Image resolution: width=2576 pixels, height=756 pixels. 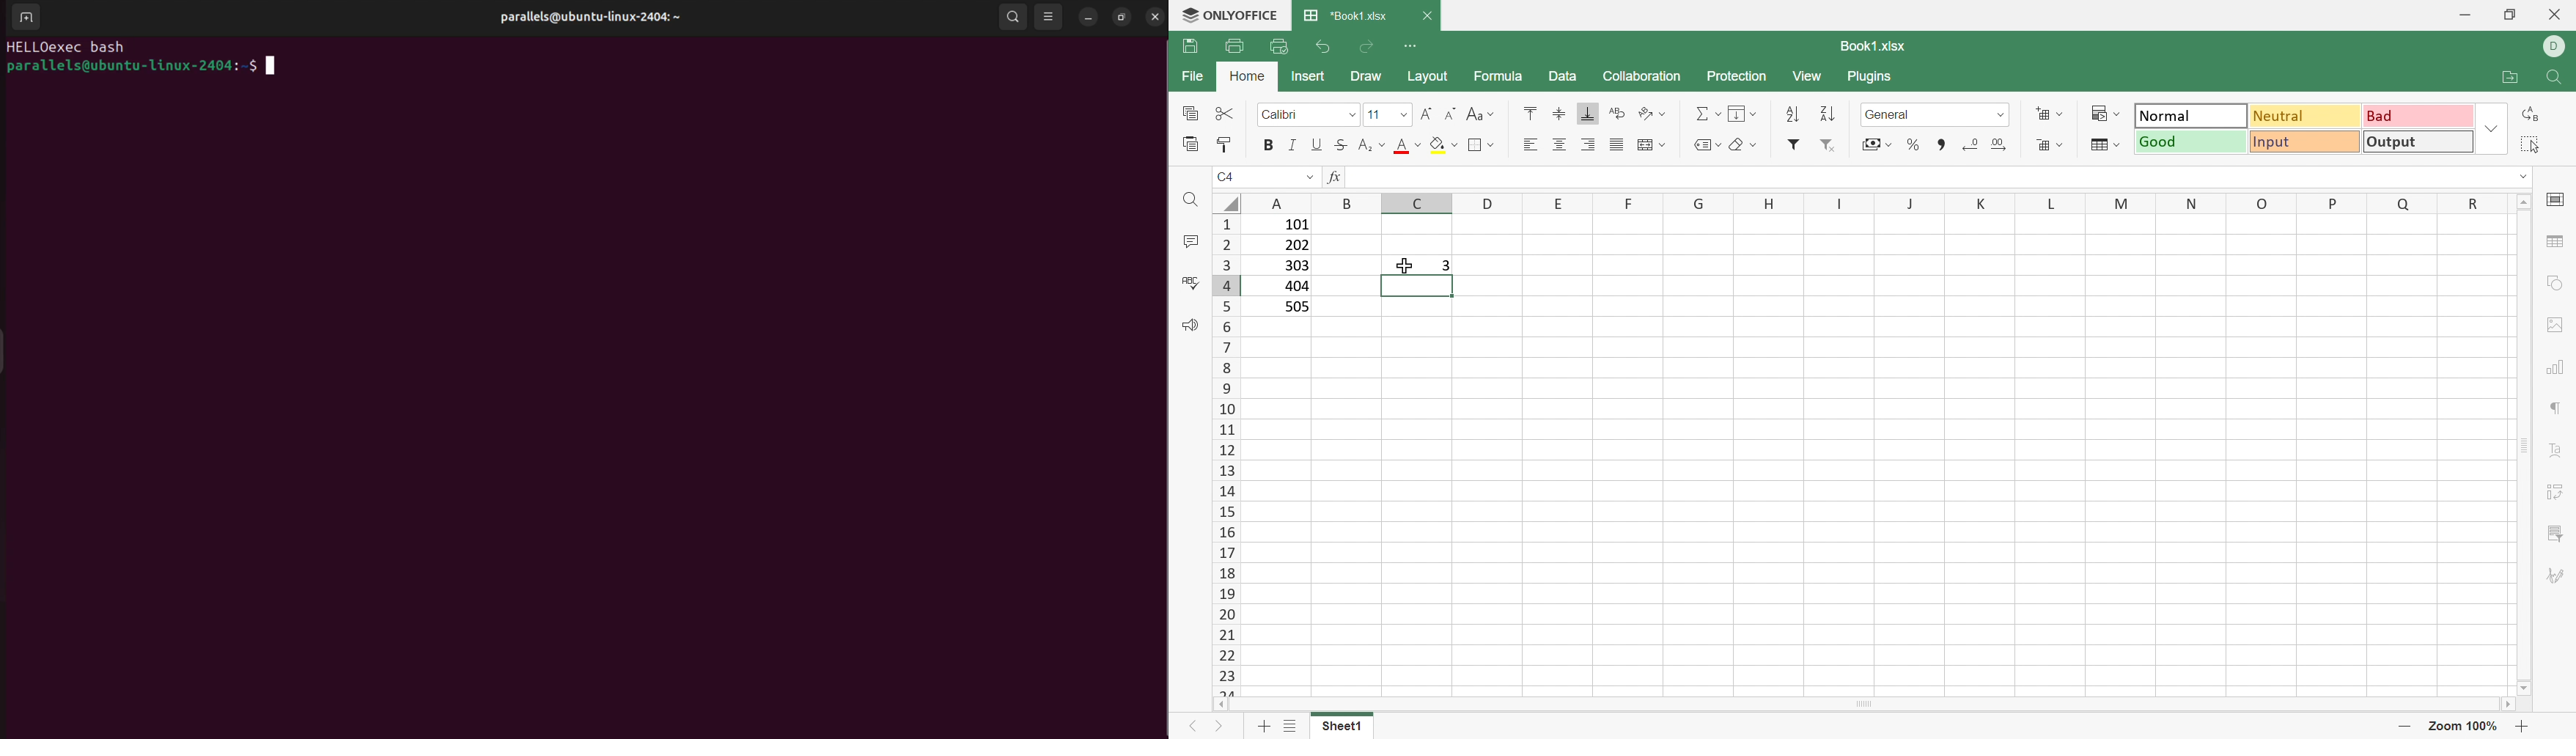 I want to click on DELL, so click(x=2556, y=47).